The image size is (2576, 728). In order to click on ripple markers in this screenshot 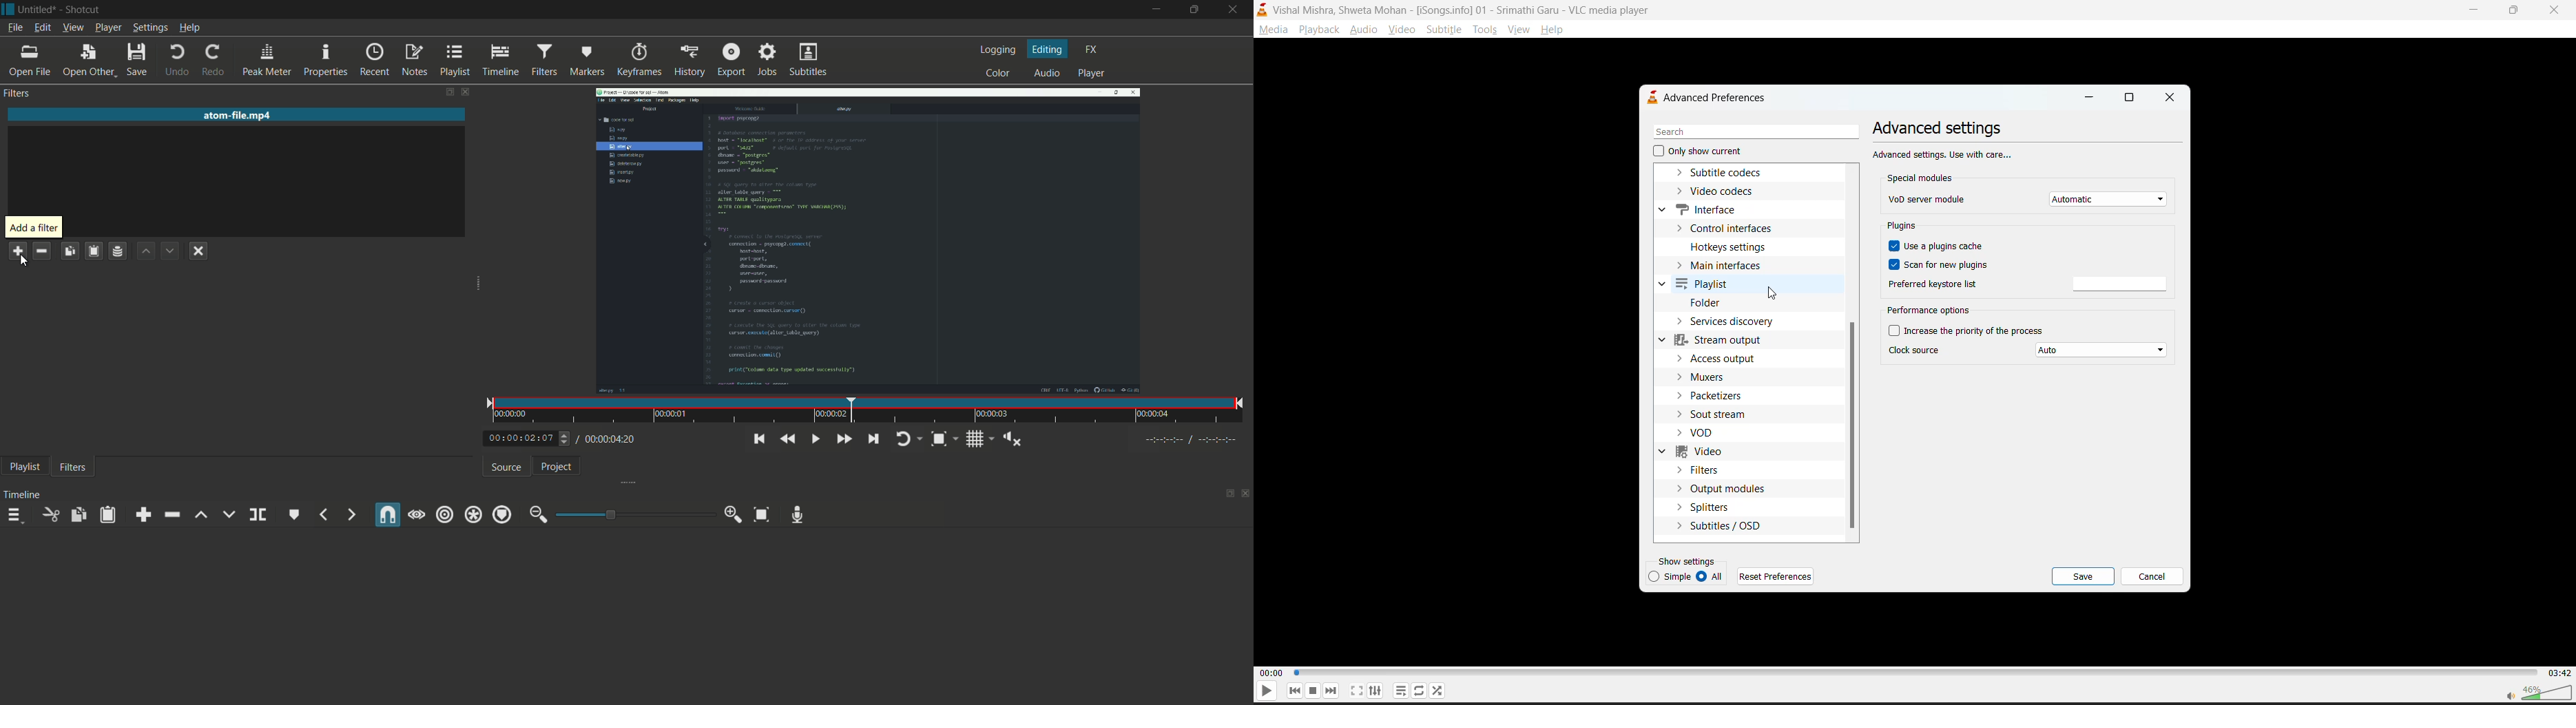, I will do `click(502, 514)`.